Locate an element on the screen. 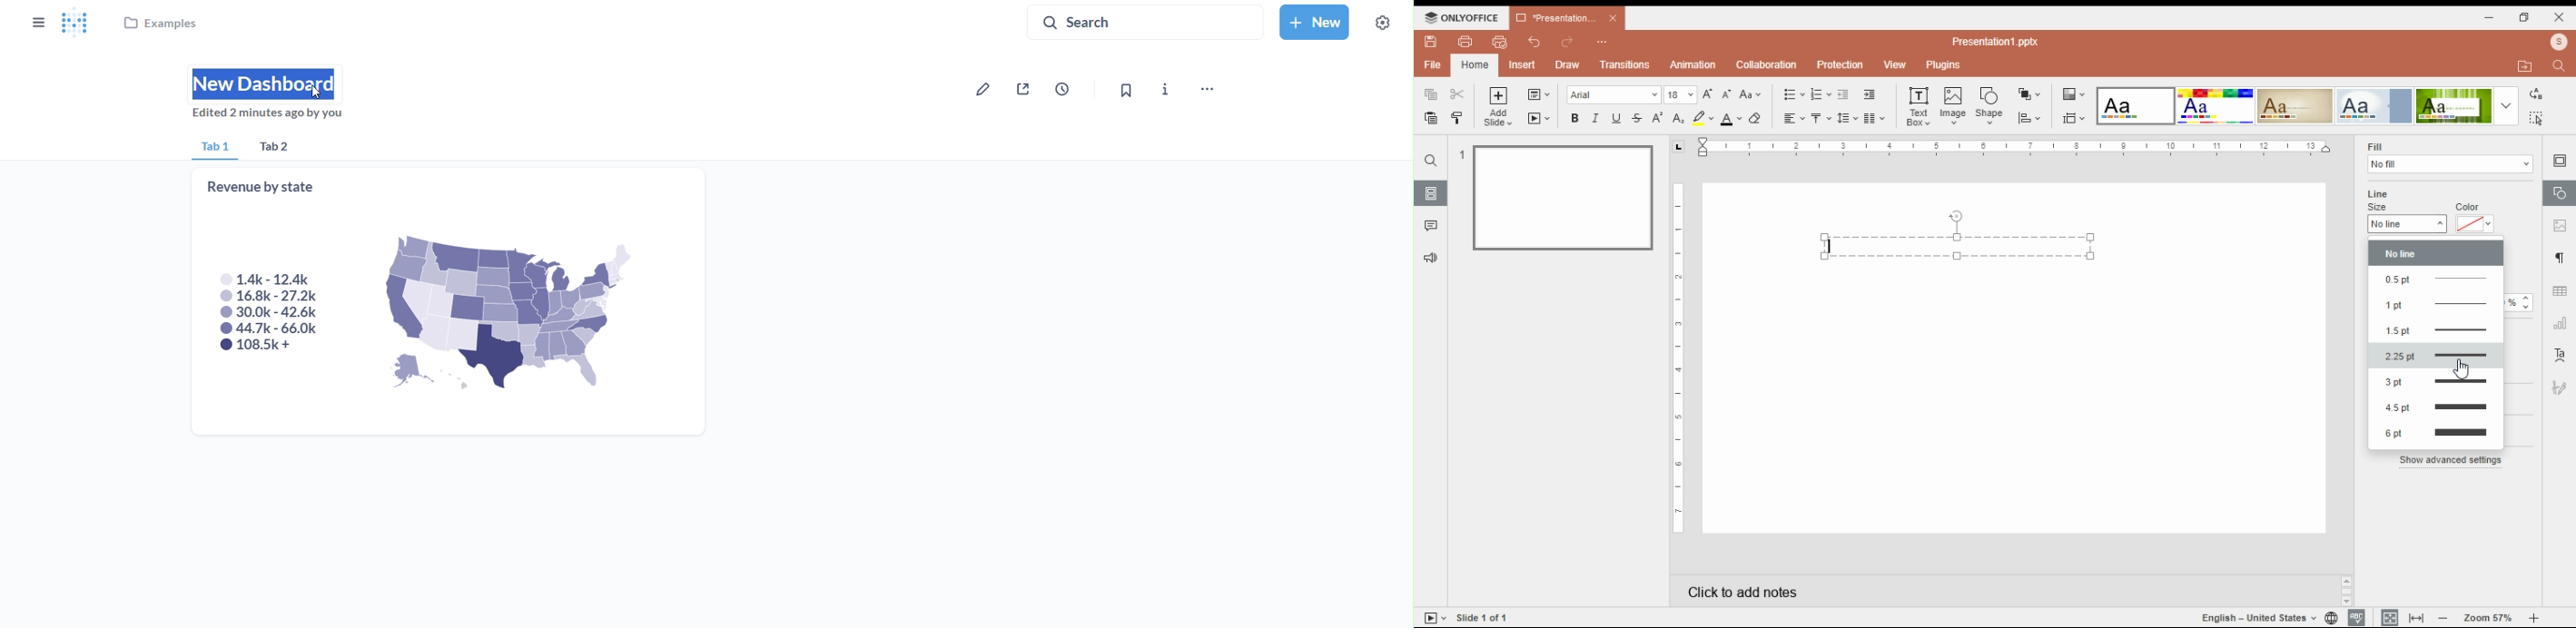 This screenshot has width=2576, height=644. arrange shapes is located at coordinates (2030, 93).